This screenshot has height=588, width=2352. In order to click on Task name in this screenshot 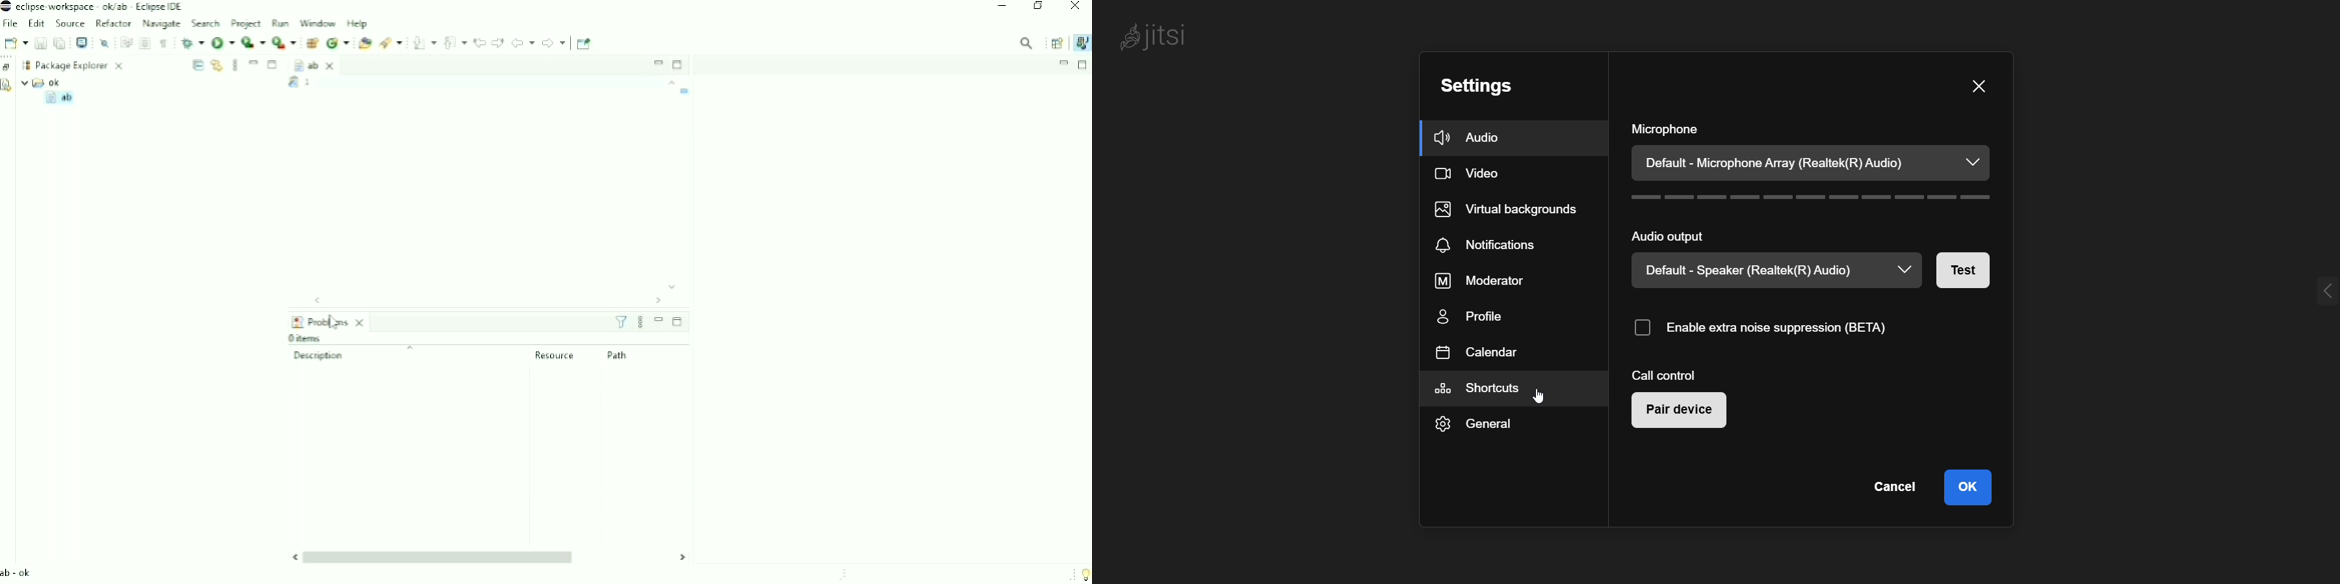, I will do `click(686, 91)`.